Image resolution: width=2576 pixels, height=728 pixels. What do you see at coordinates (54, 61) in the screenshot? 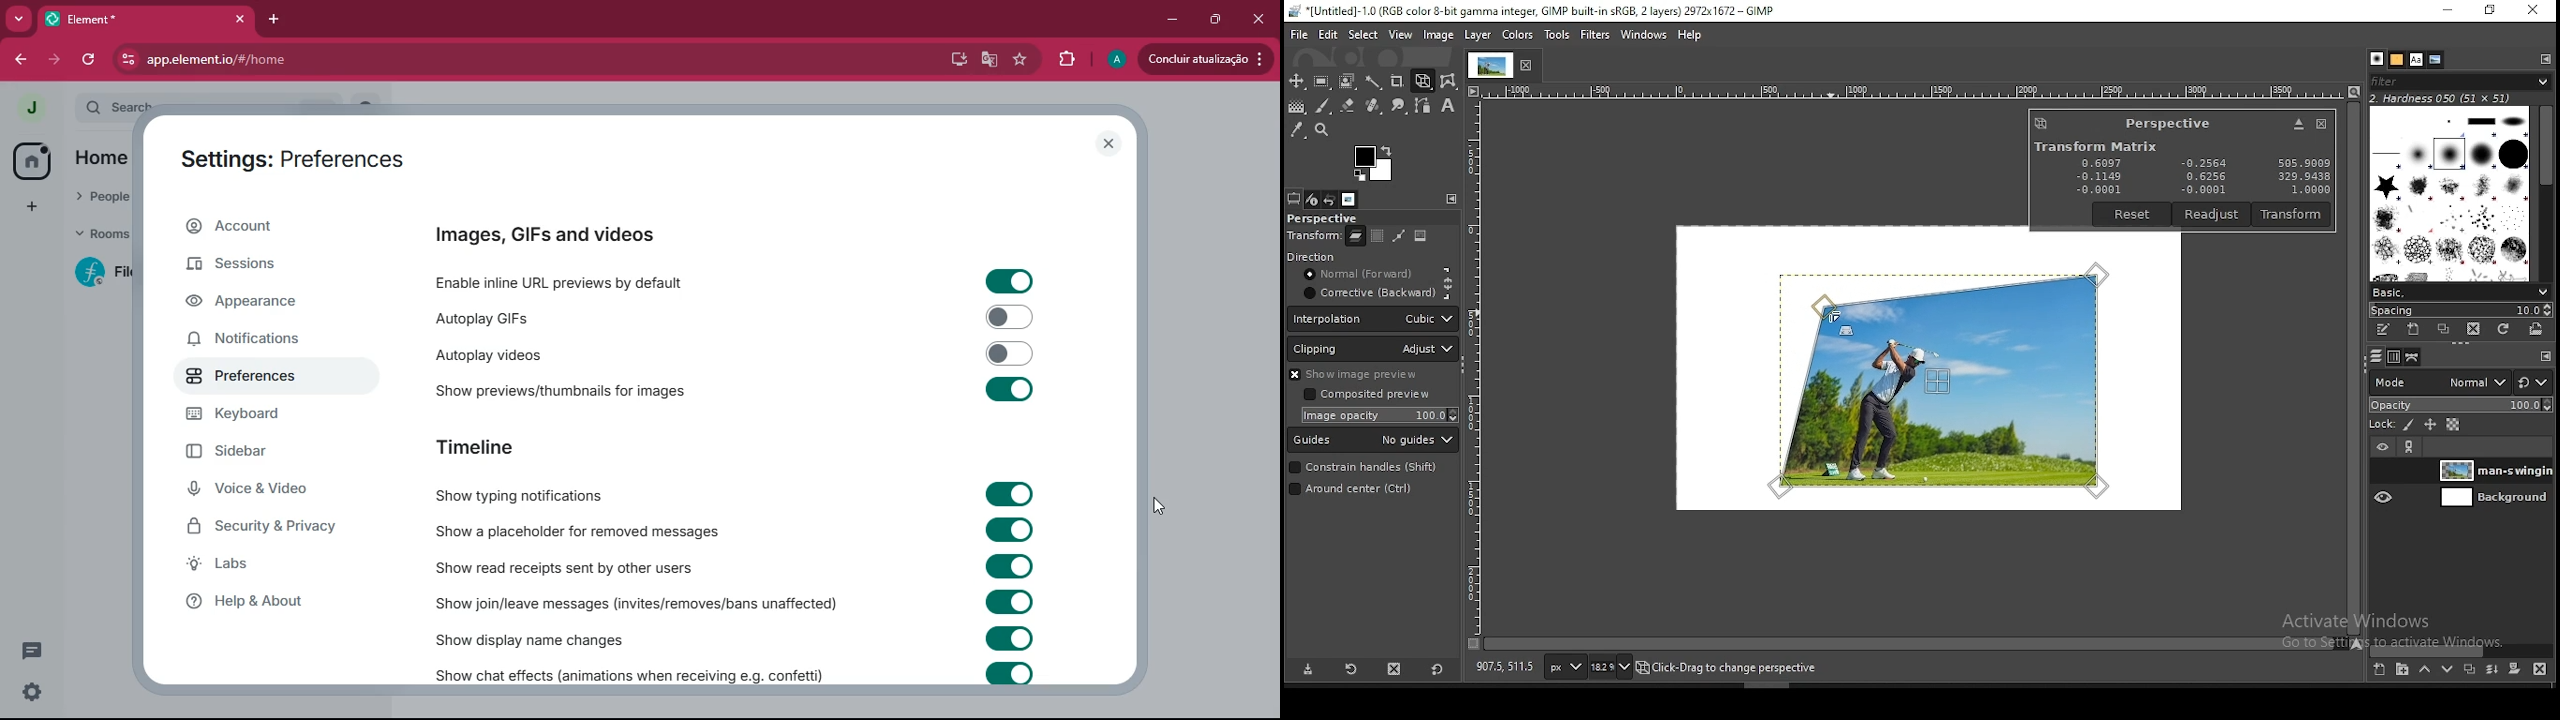
I see `forward` at bounding box center [54, 61].